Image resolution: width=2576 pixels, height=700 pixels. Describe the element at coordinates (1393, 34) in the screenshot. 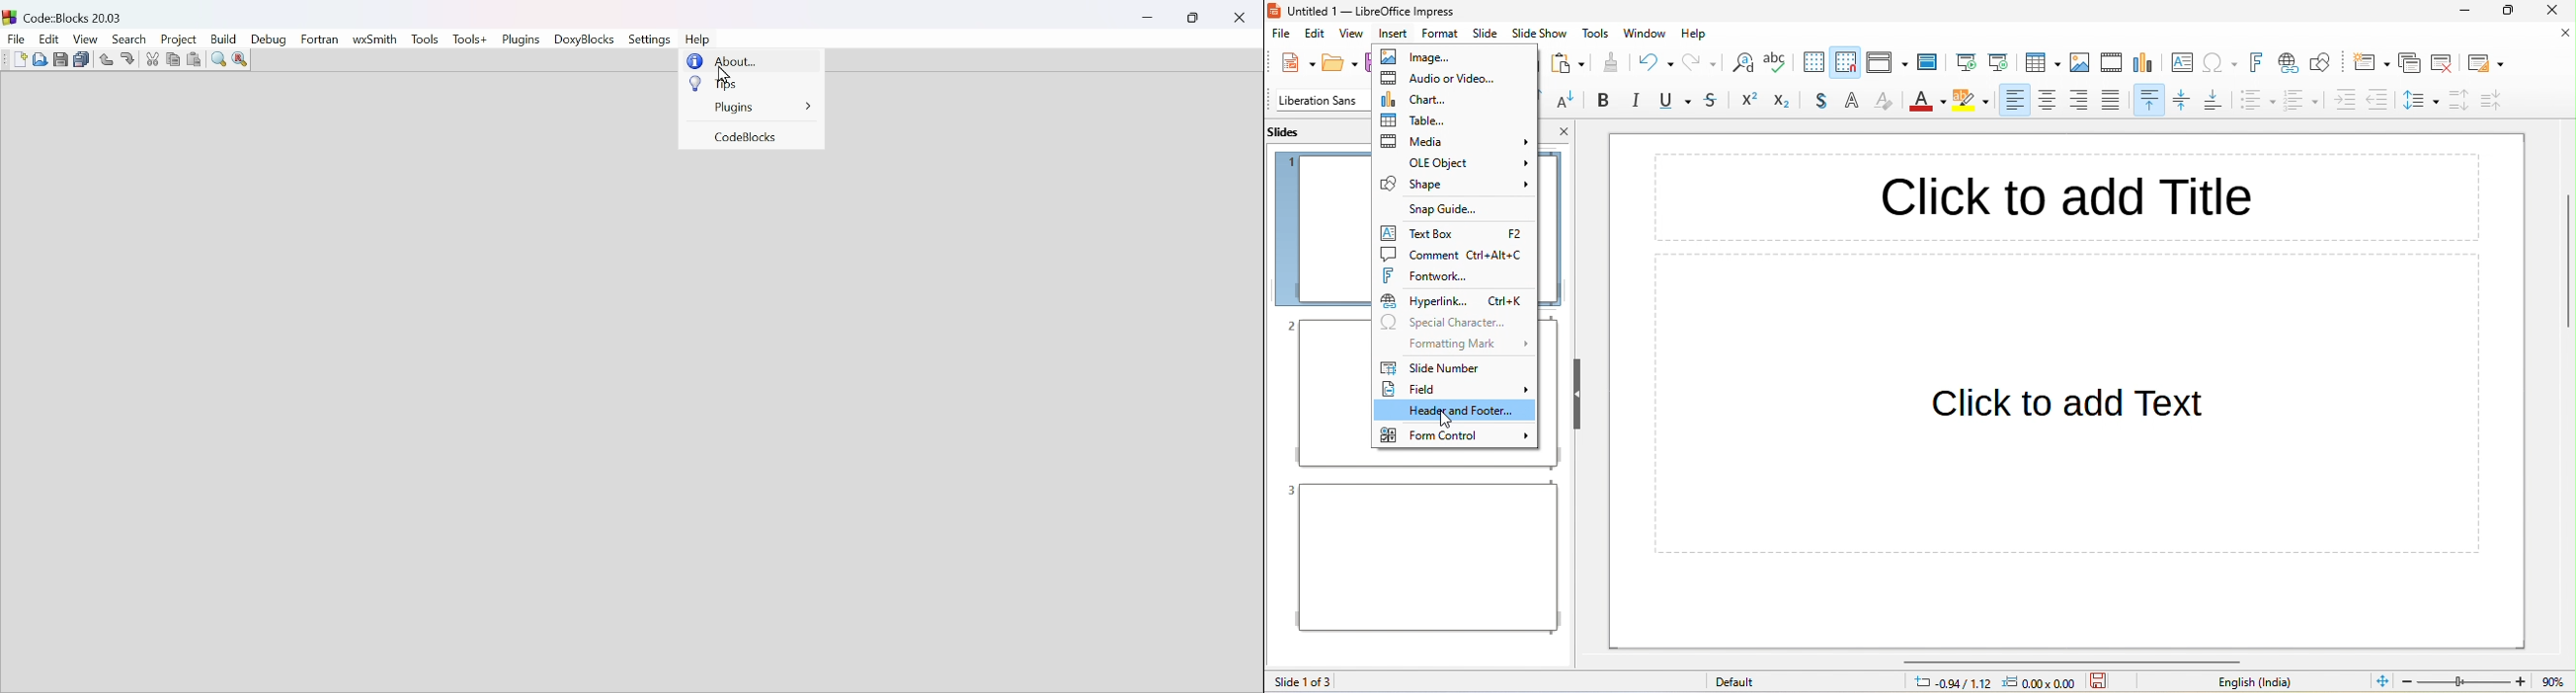

I see `insert` at that location.